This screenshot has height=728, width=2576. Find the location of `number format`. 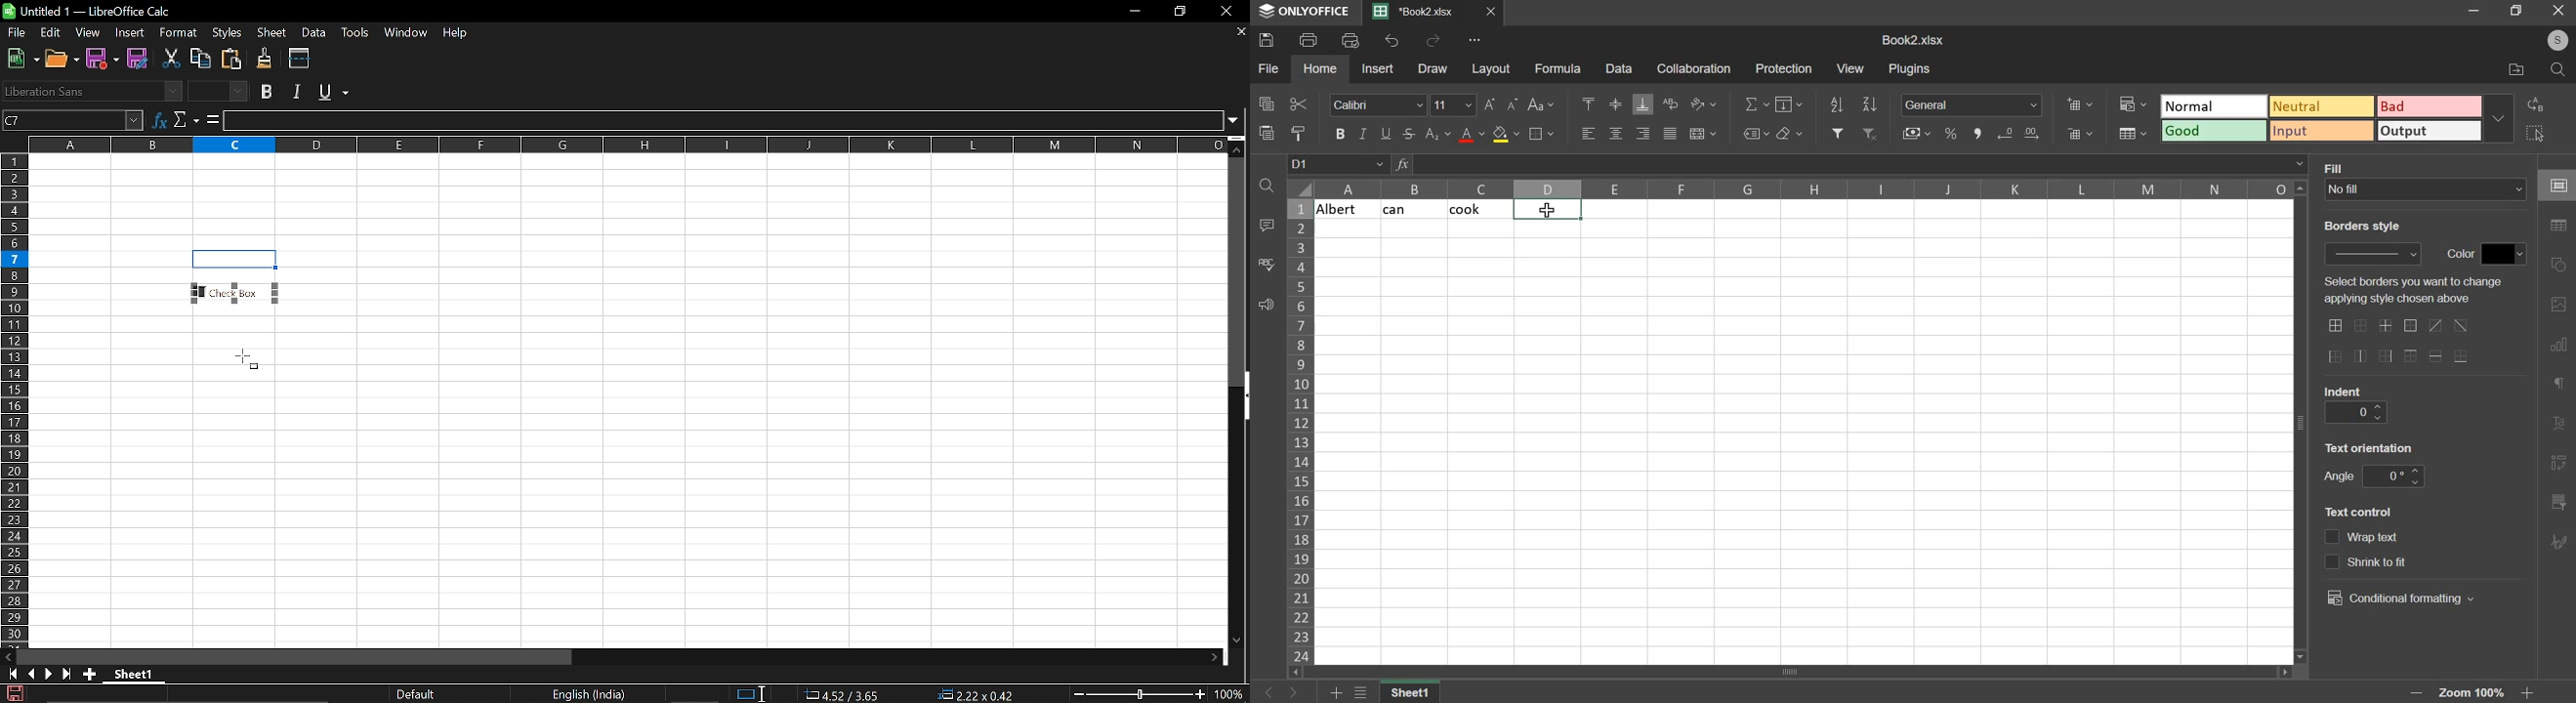

number format is located at coordinates (1972, 103).